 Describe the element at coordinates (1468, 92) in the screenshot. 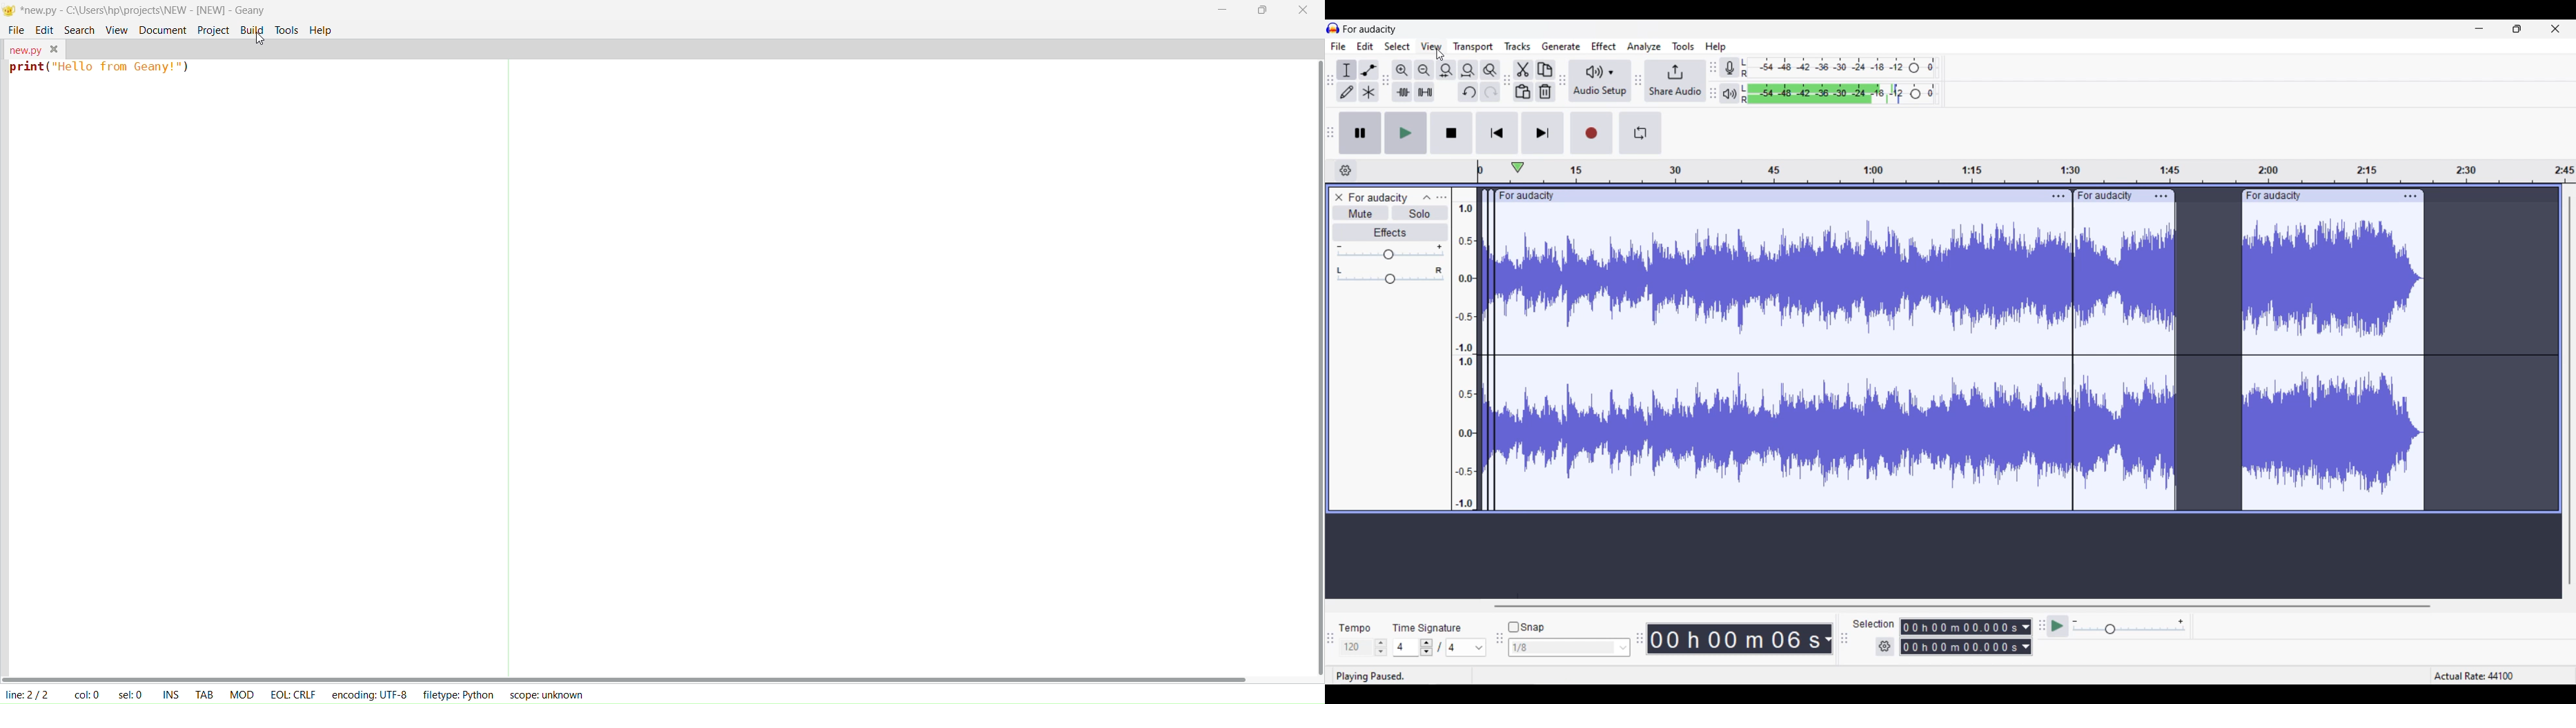

I see `Undo` at that location.